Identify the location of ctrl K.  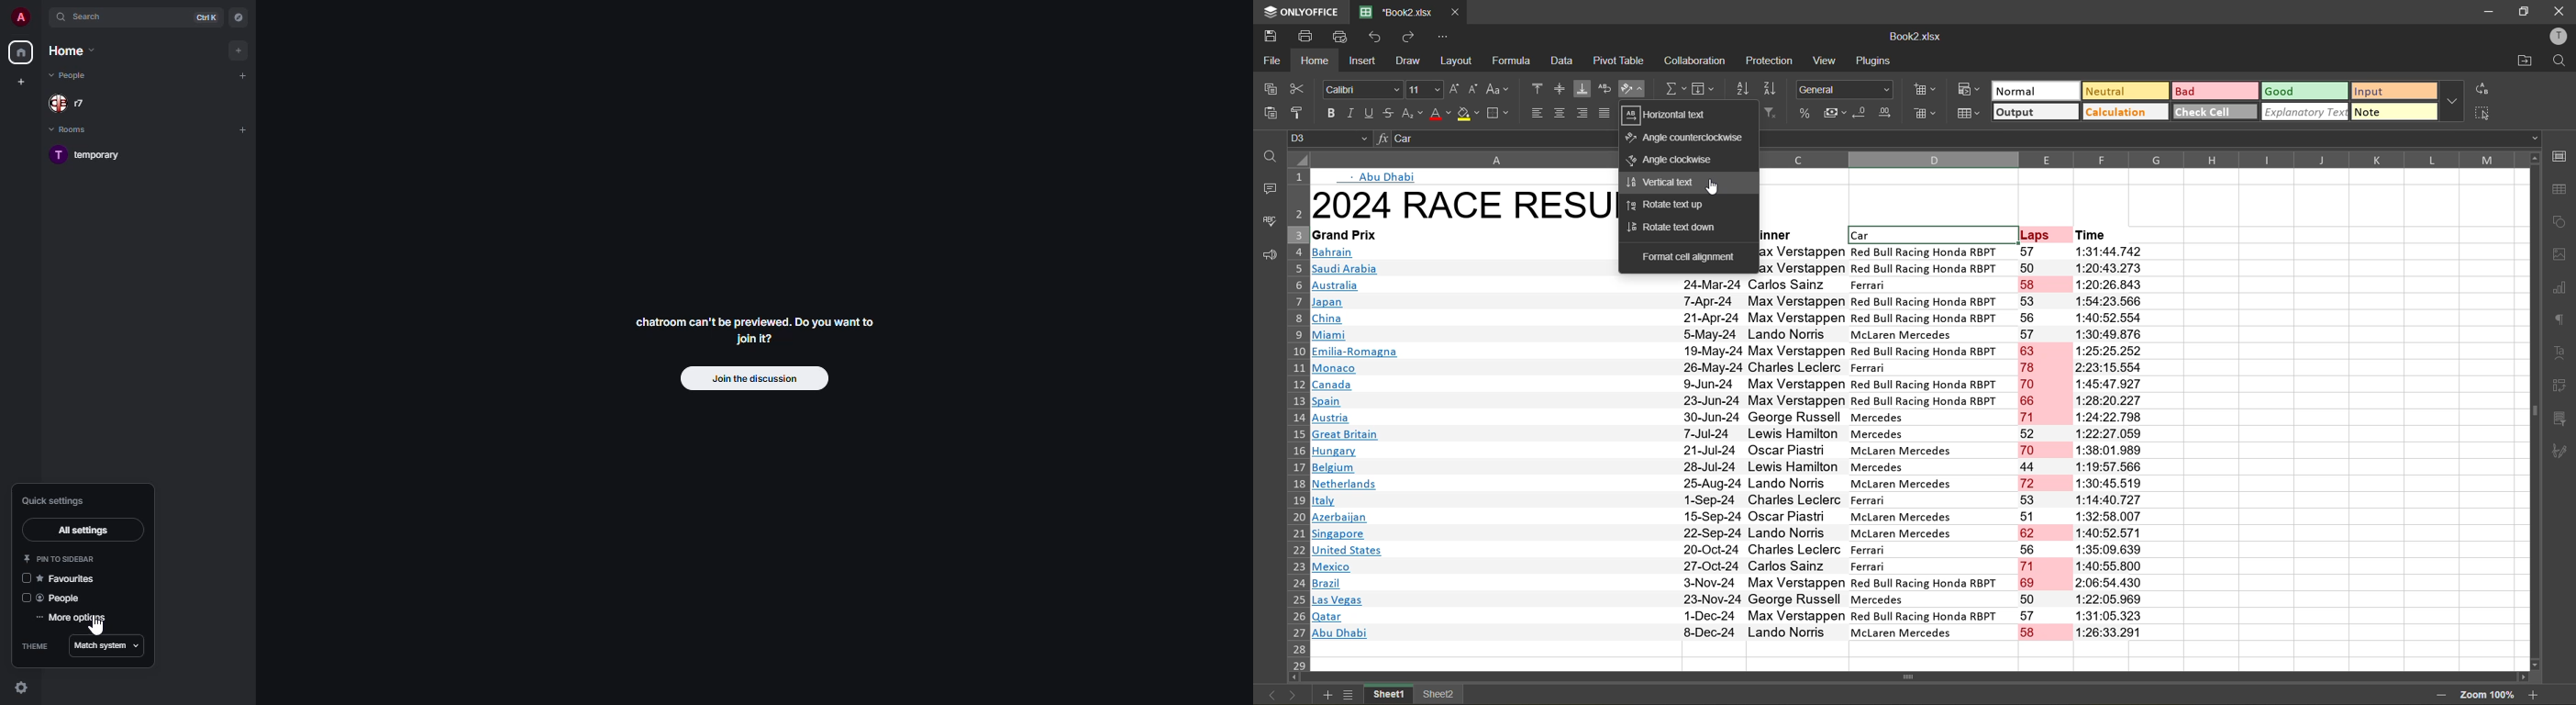
(207, 17).